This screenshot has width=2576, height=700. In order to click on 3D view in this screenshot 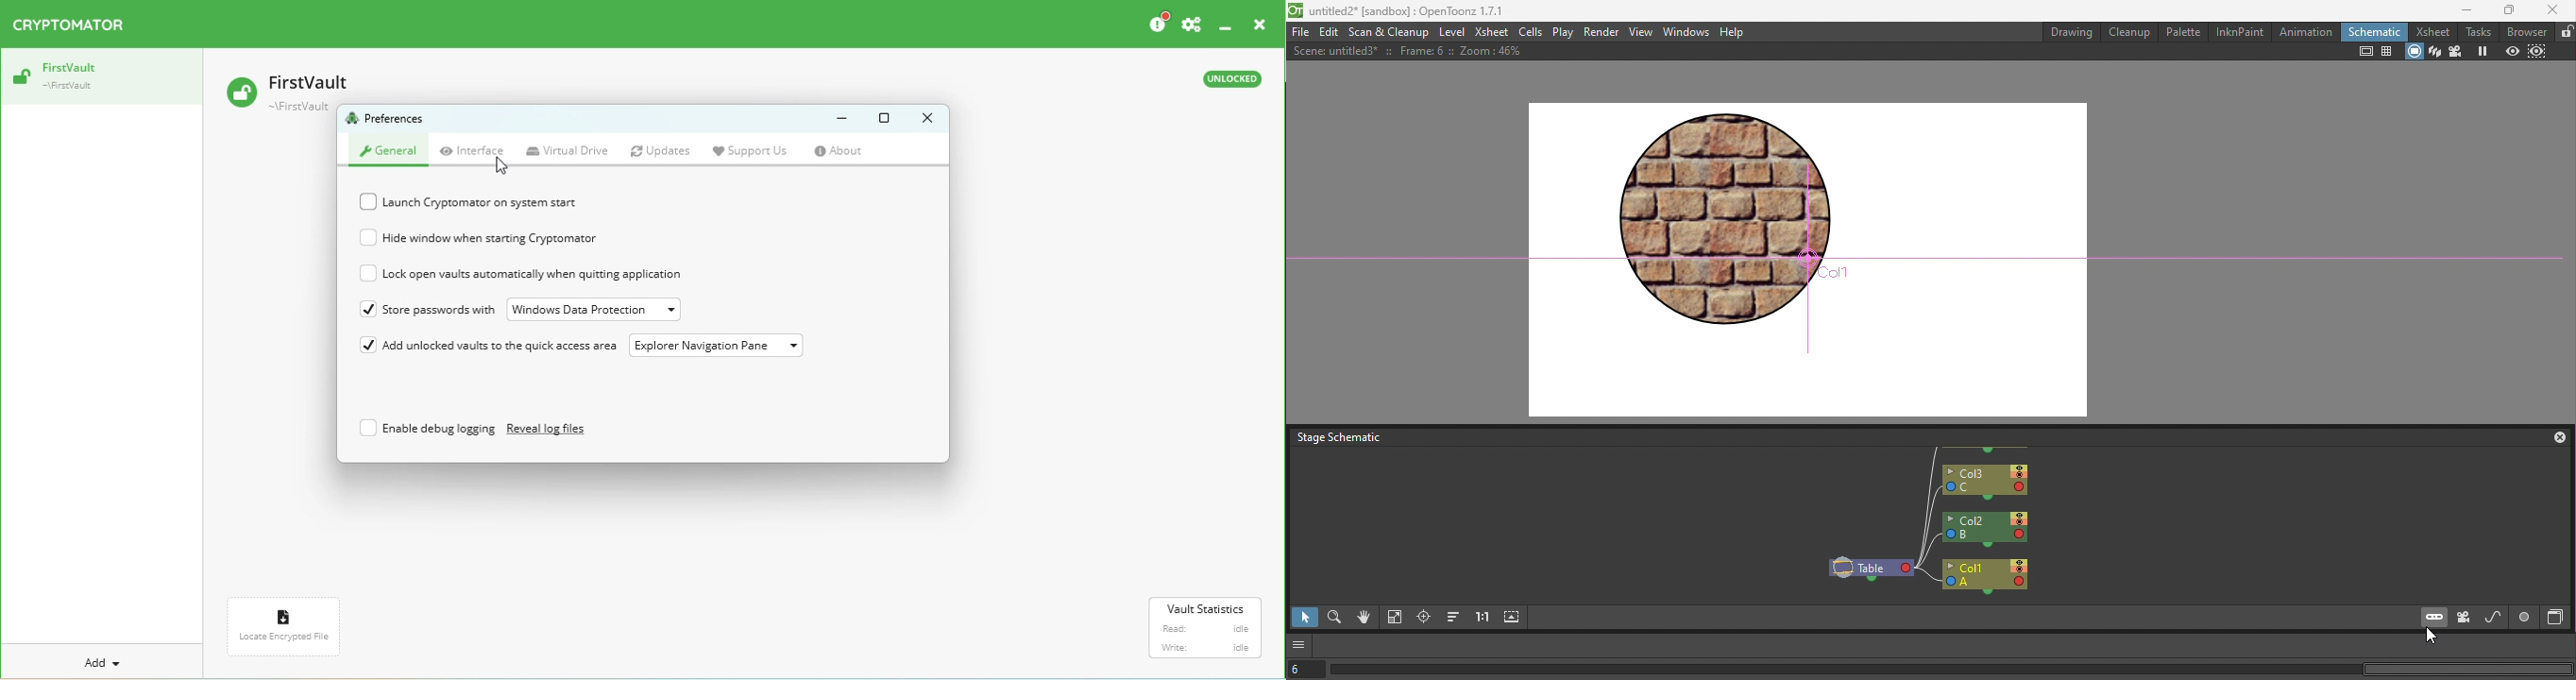, I will do `click(2435, 52)`.